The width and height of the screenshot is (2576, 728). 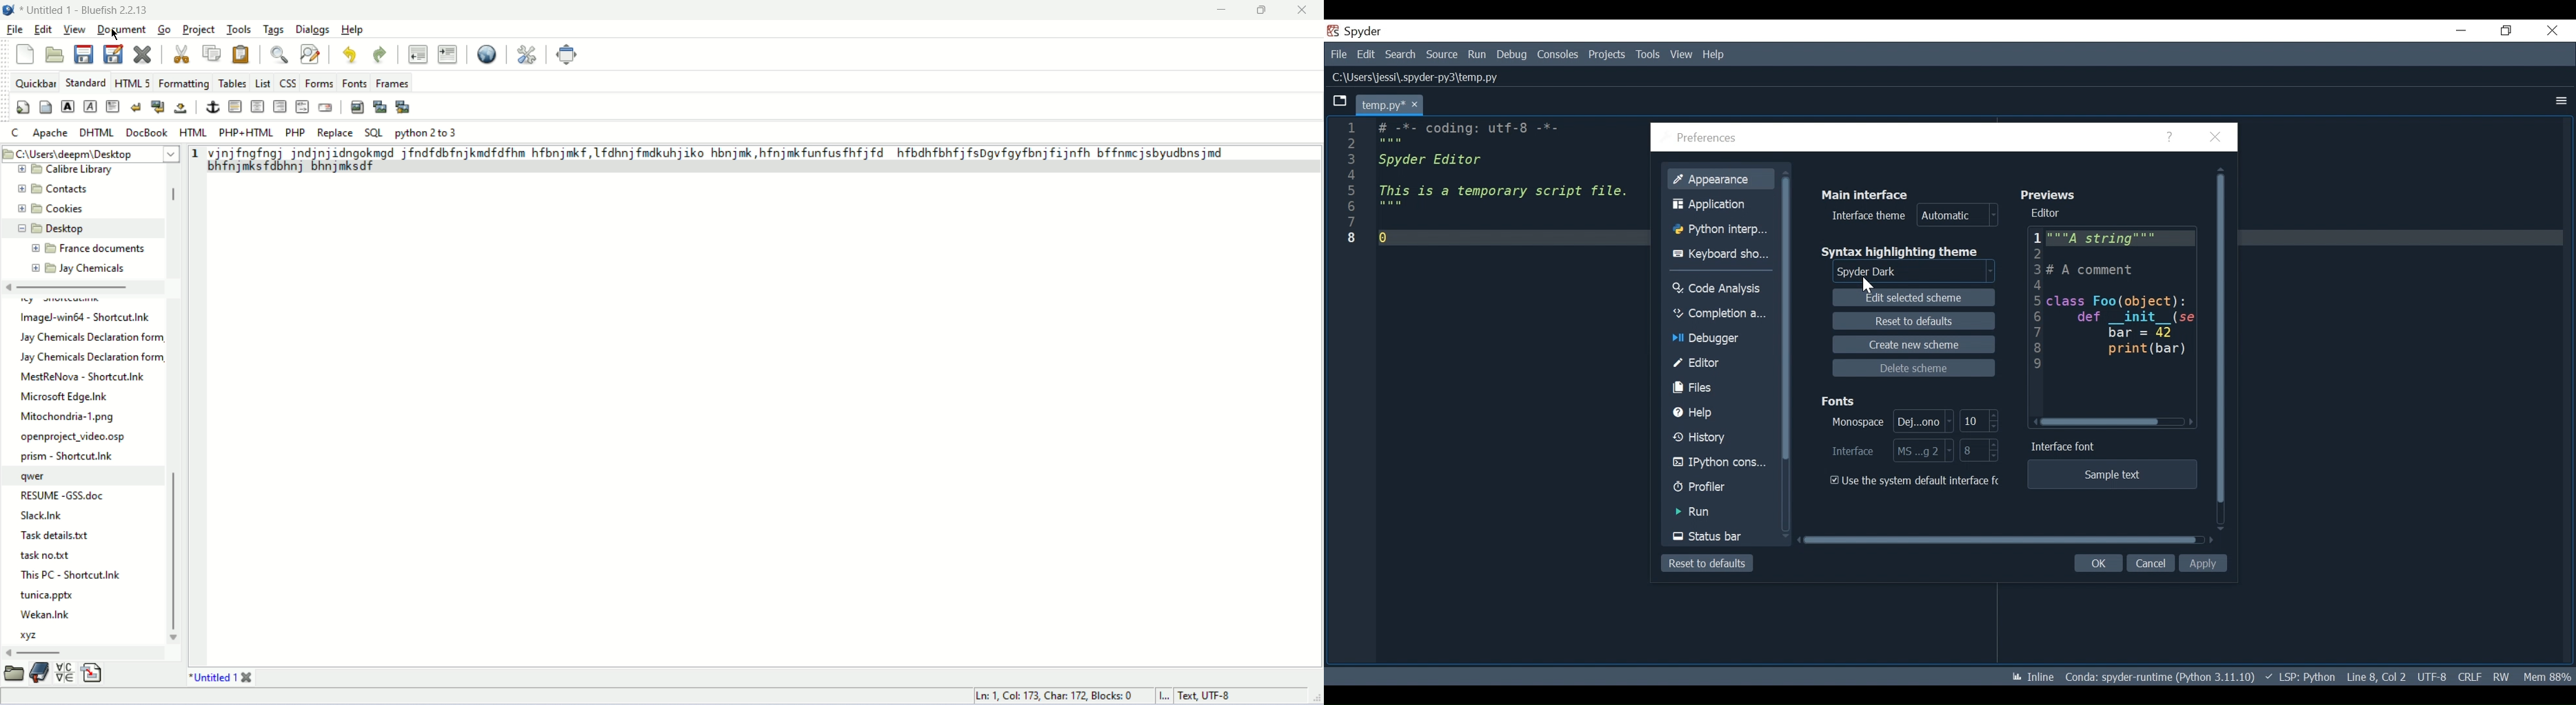 I want to click on IPython Console, so click(x=1723, y=463).